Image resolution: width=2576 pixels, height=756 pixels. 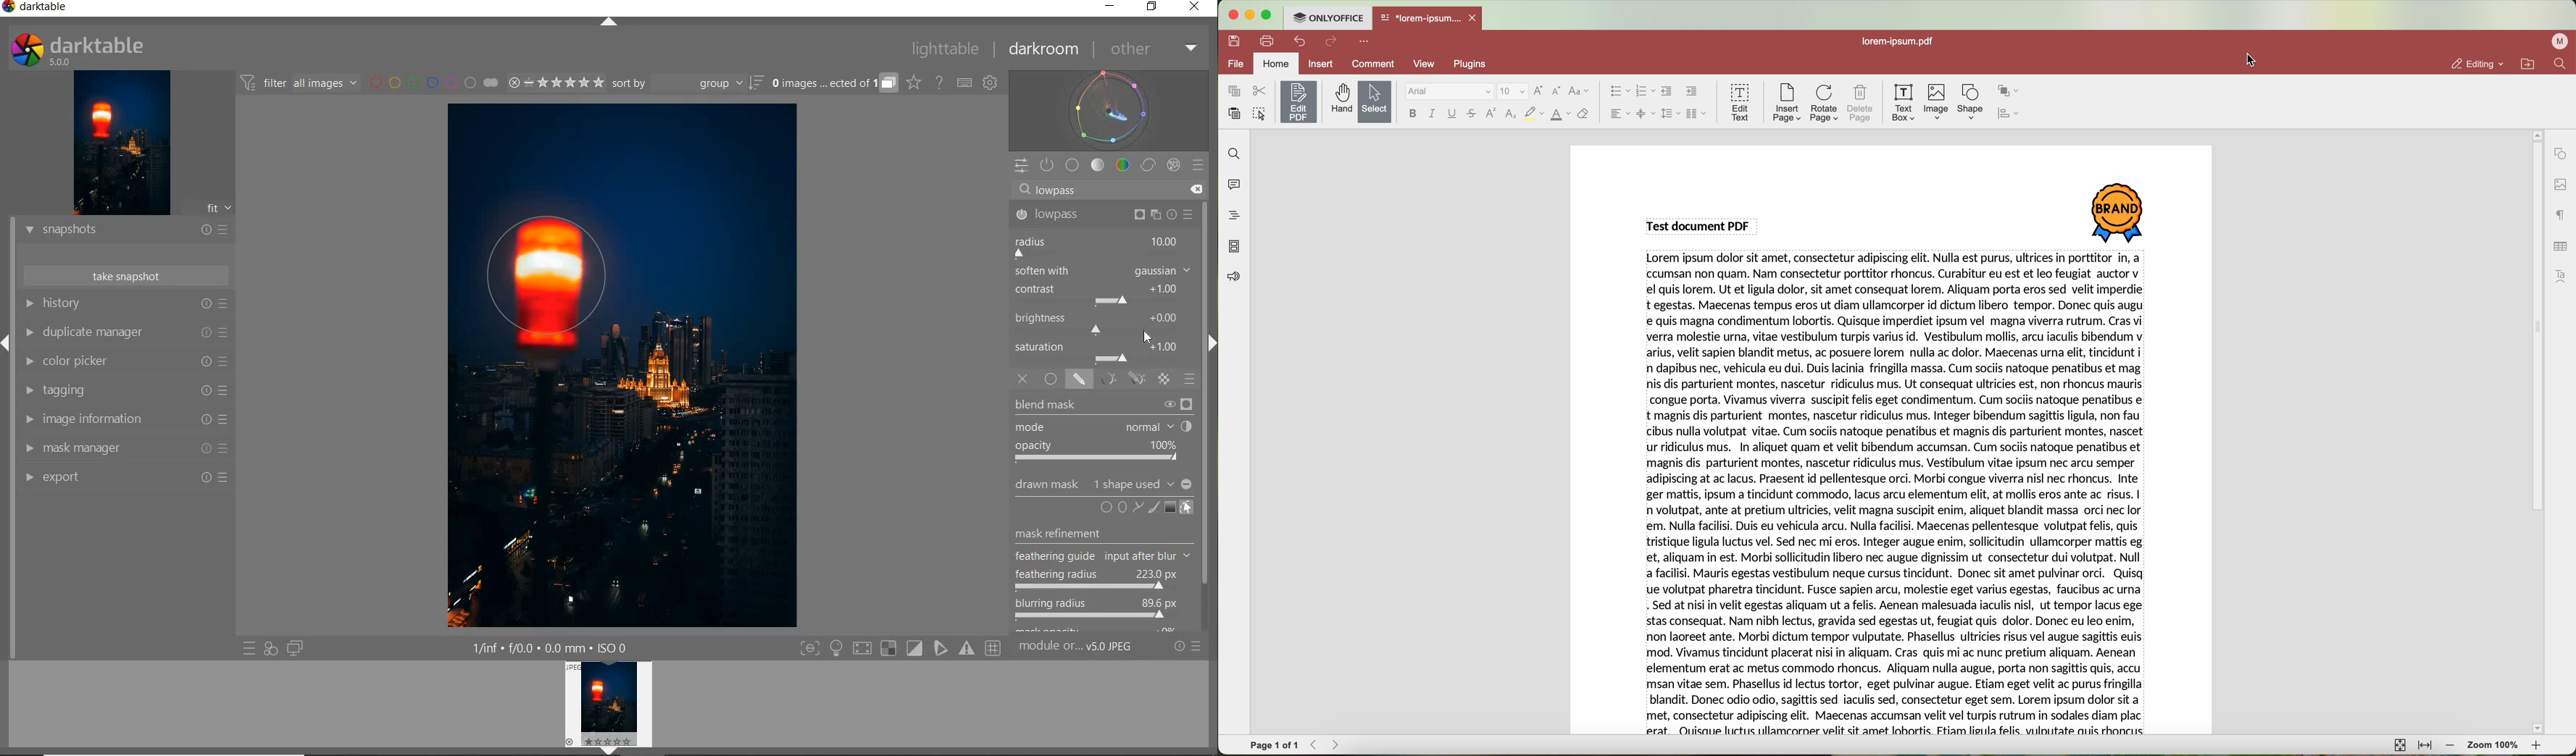 I want to click on font type, so click(x=1448, y=92).